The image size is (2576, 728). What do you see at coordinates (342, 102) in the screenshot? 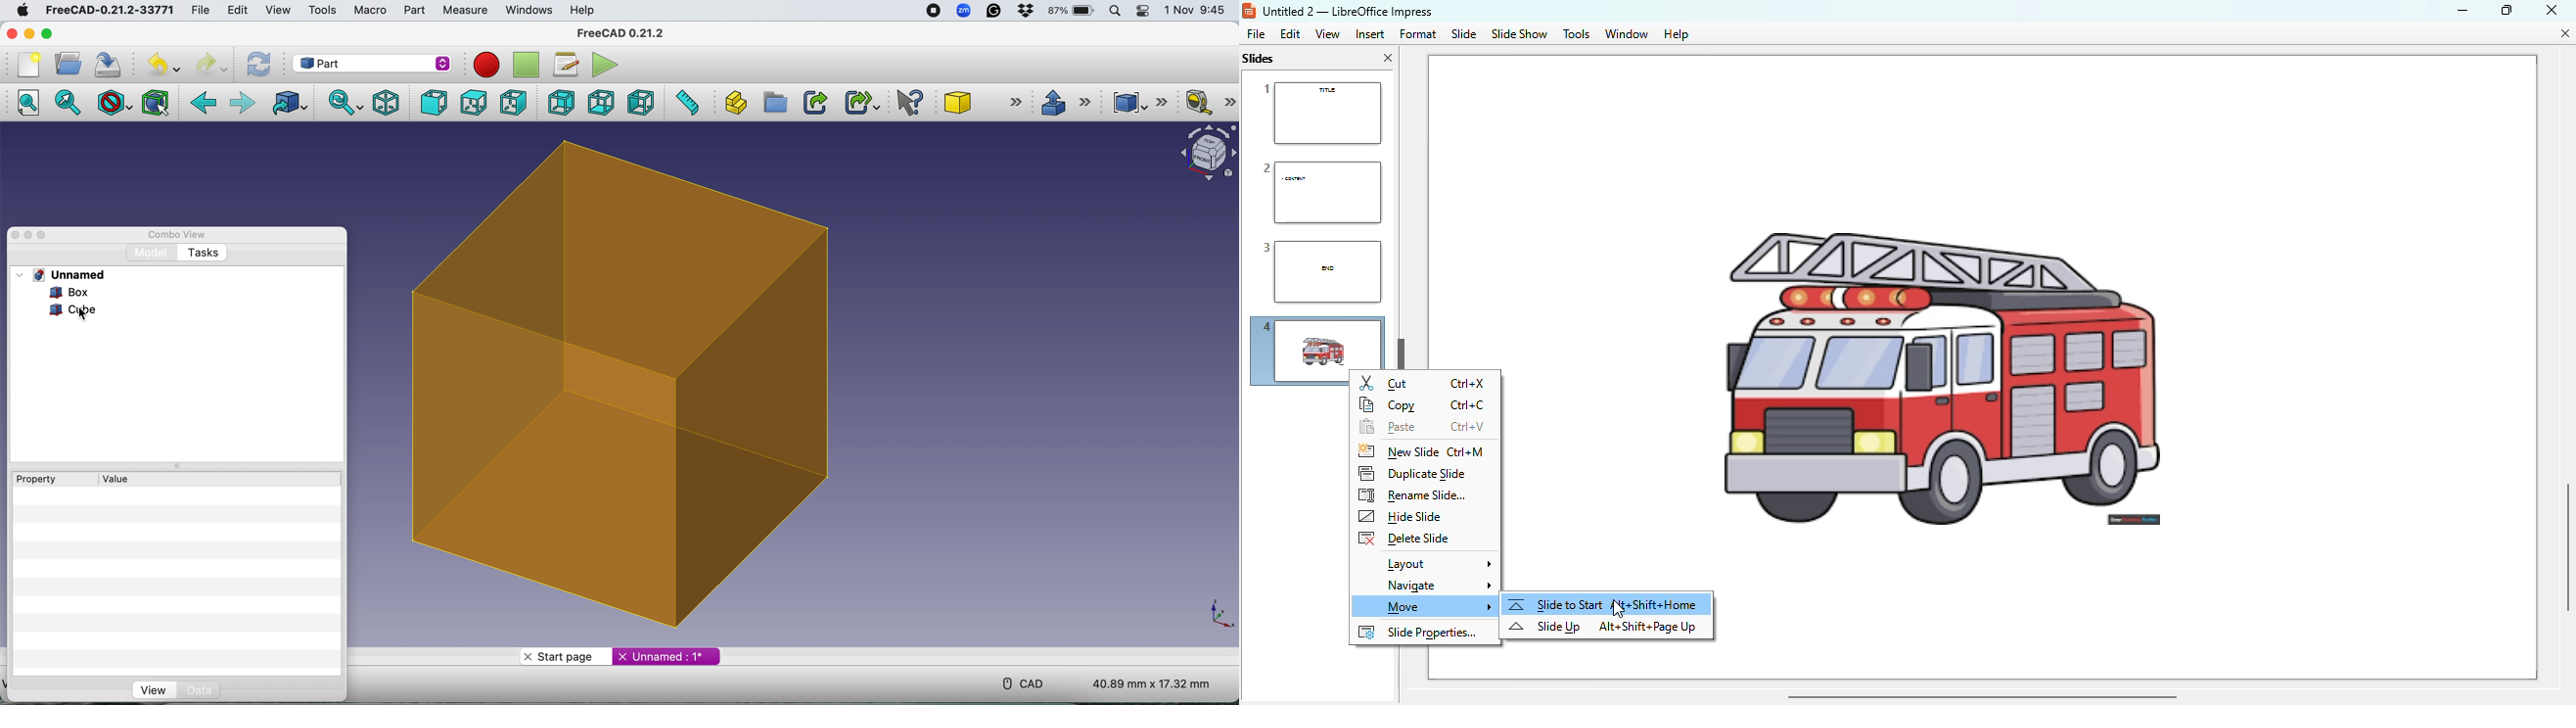
I see `Sync view` at bounding box center [342, 102].